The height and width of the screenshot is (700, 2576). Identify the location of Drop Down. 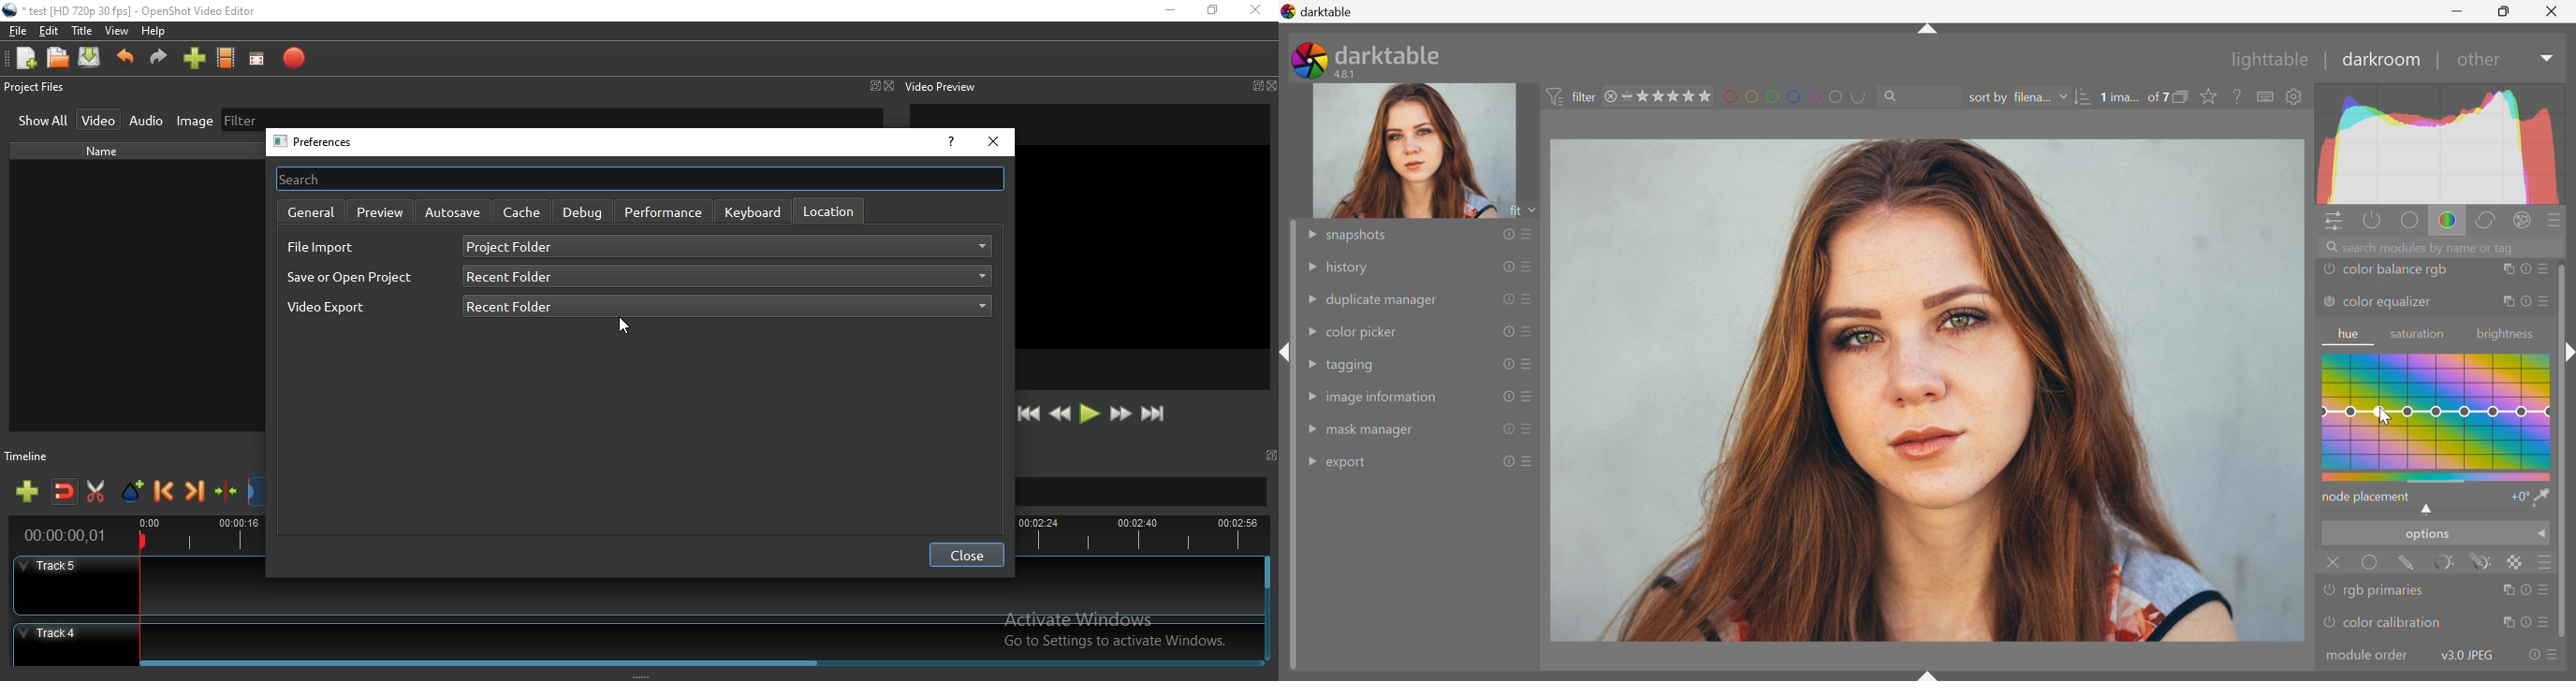
(2546, 59).